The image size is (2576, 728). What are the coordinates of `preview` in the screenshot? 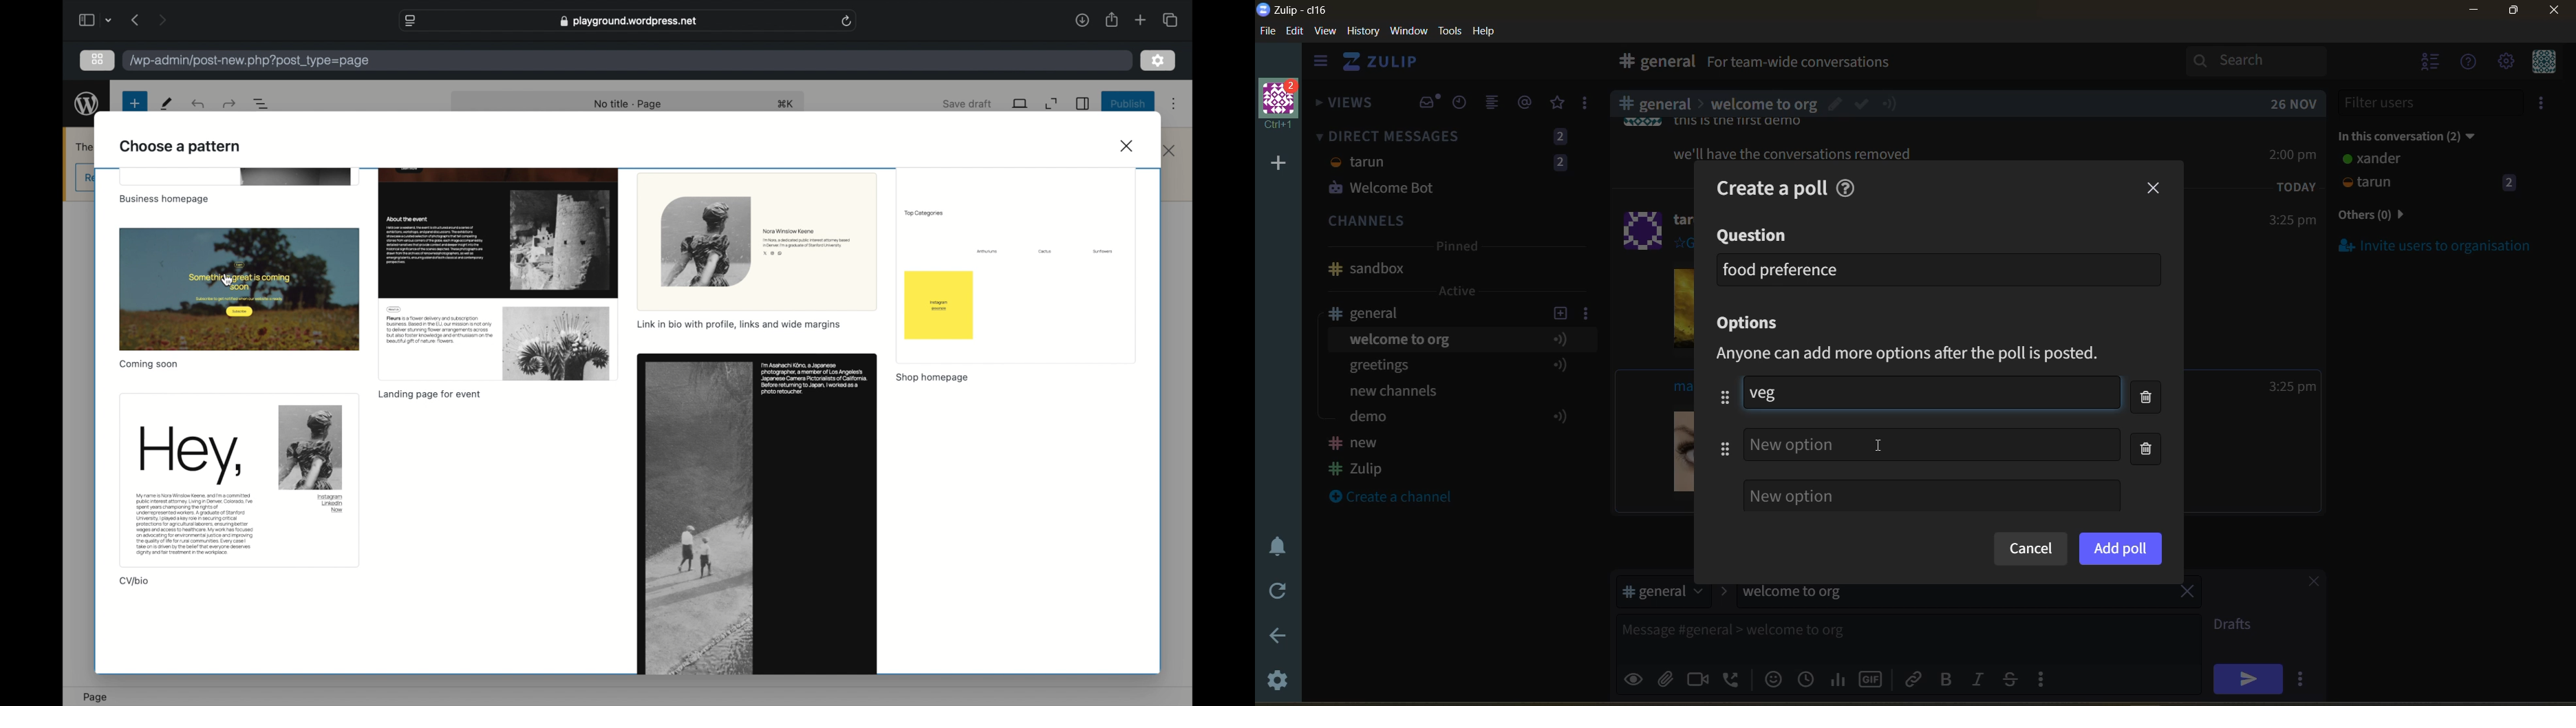 It's located at (758, 514).